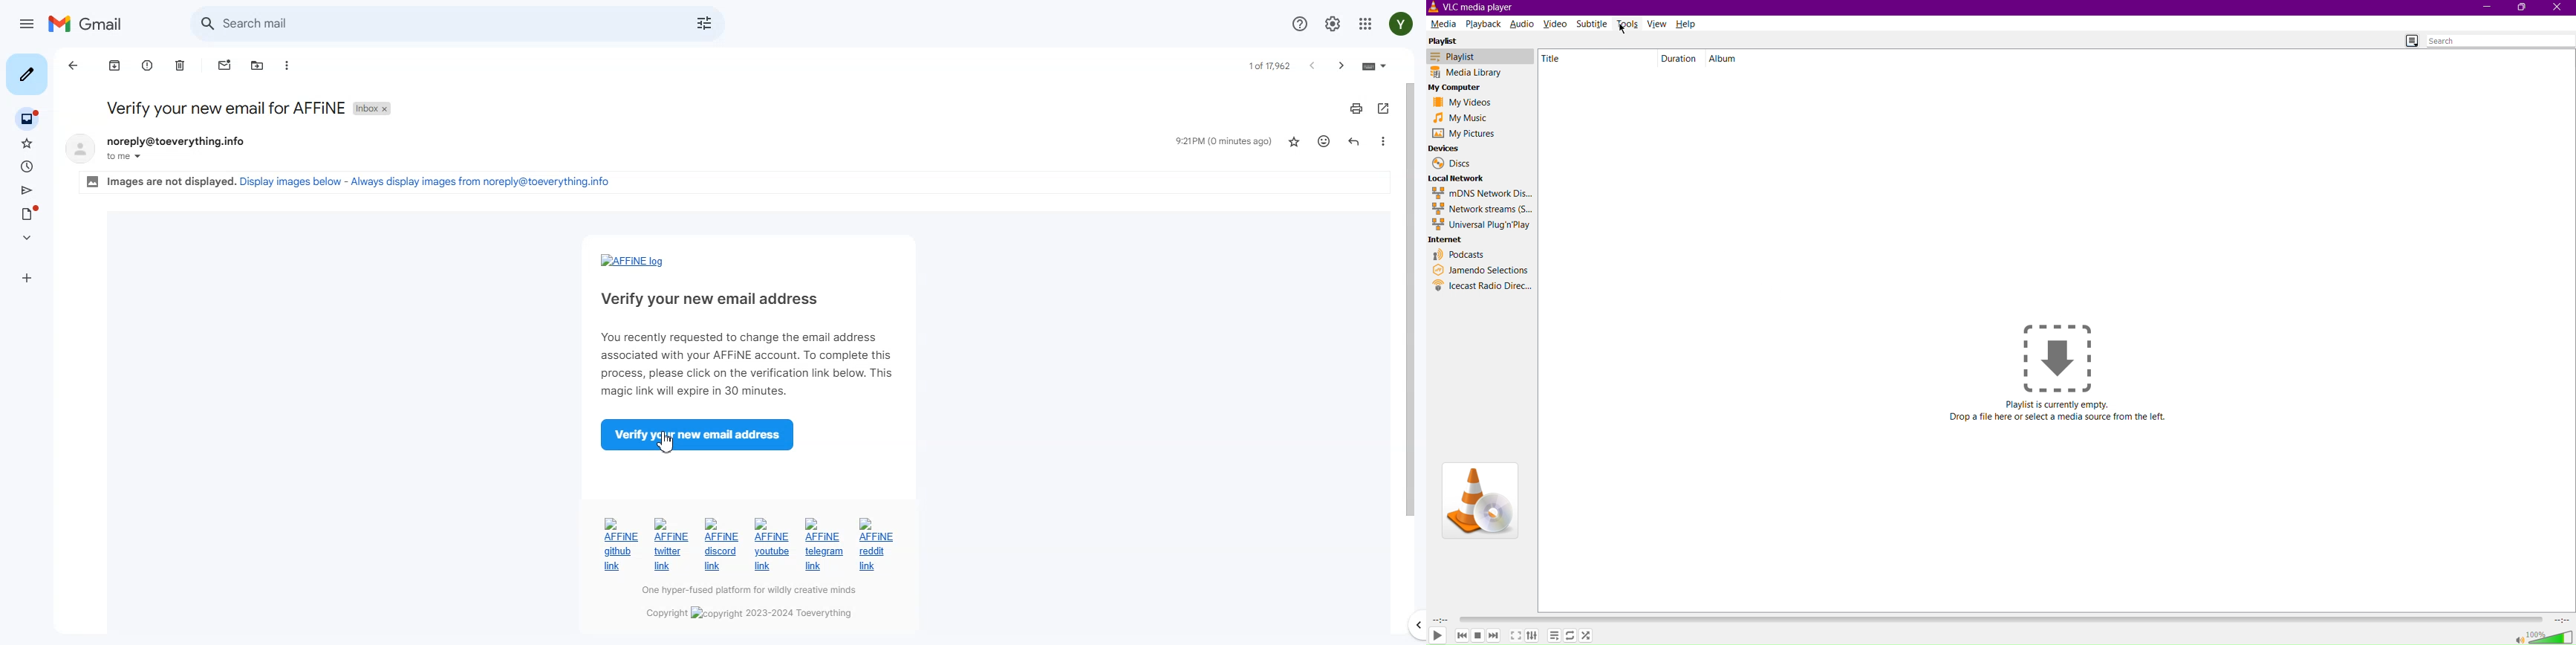 This screenshot has width=2576, height=672. Describe the element at coordinates (719, 544) in the screenshot. I see `AFFiNE discord Hyperlink` at that location.